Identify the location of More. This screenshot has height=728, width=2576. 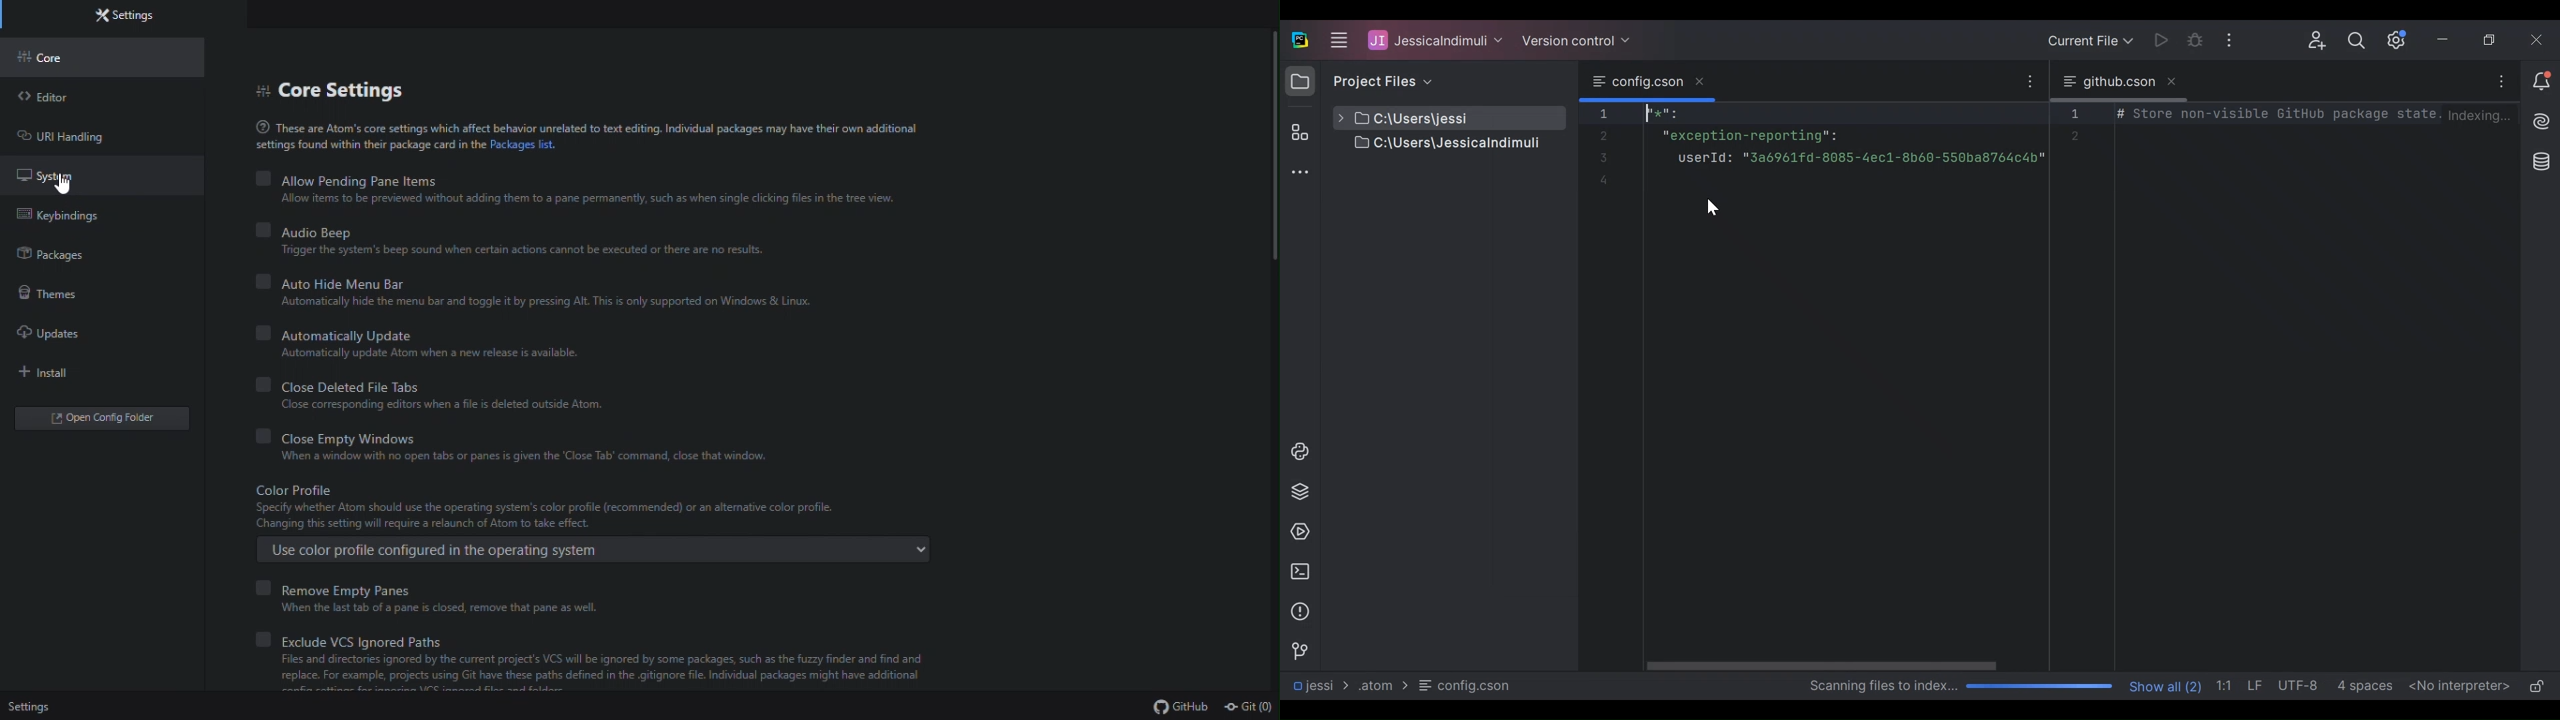
(2503, 82).